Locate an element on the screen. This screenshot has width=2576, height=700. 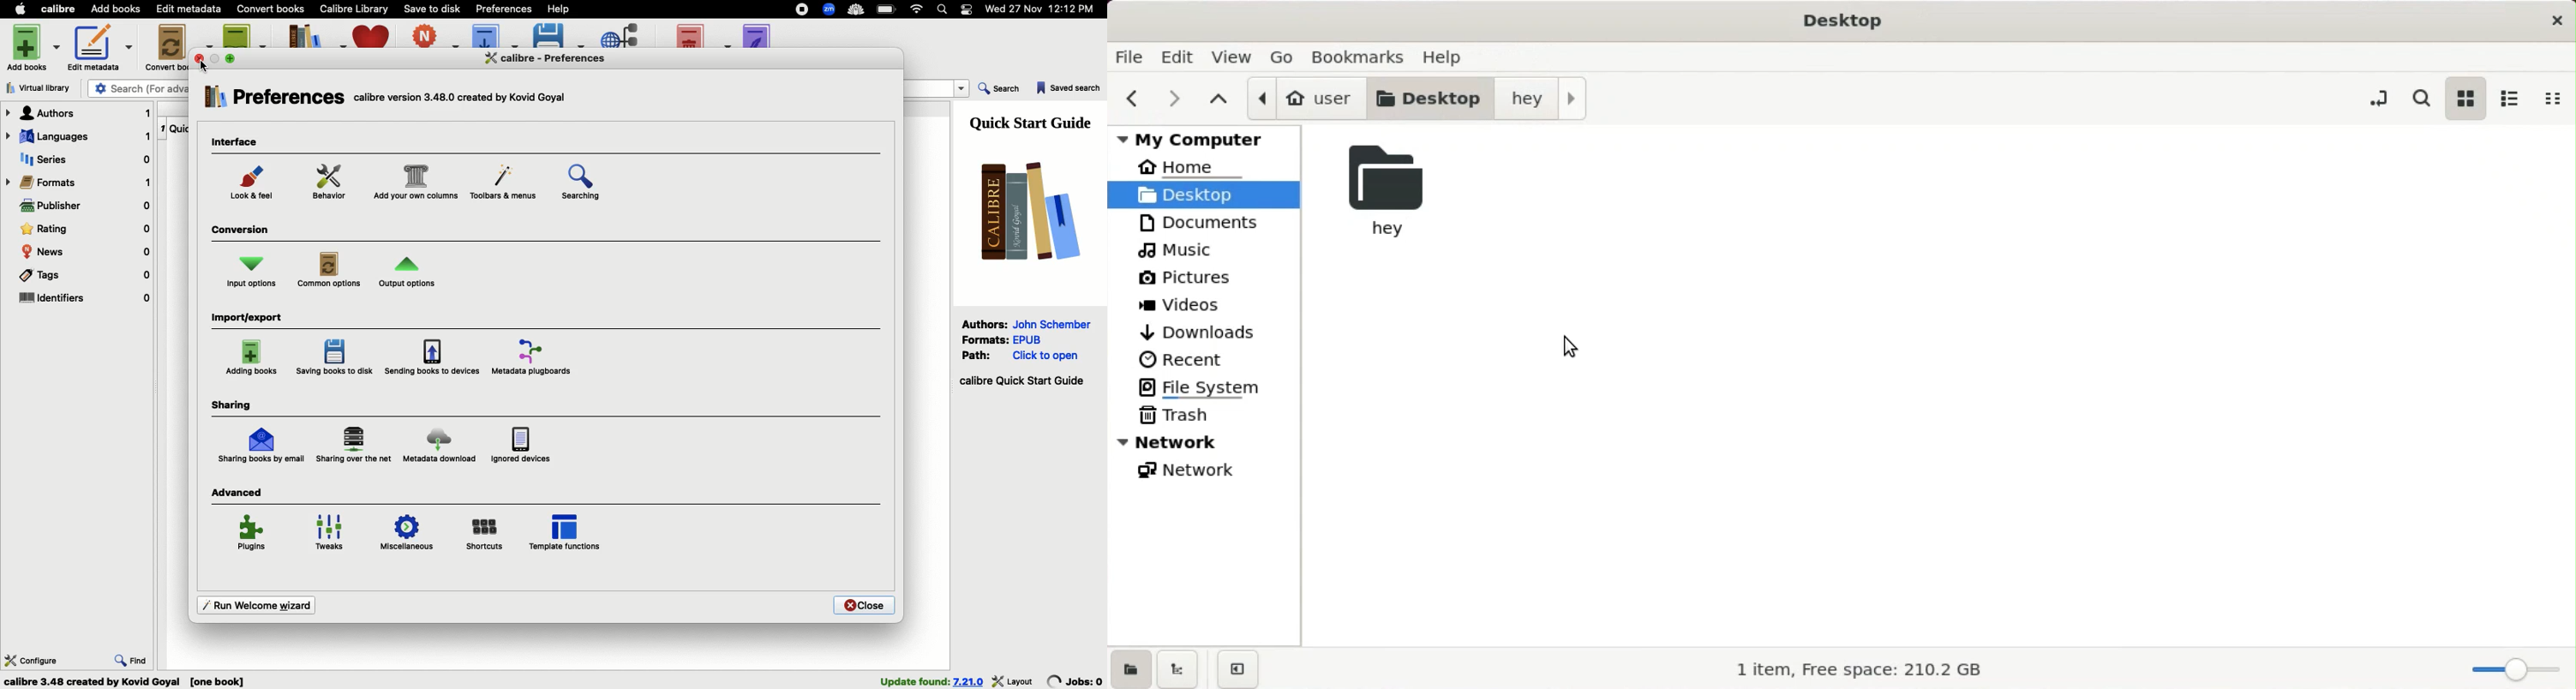
music is located at coordinates (1179, 249).